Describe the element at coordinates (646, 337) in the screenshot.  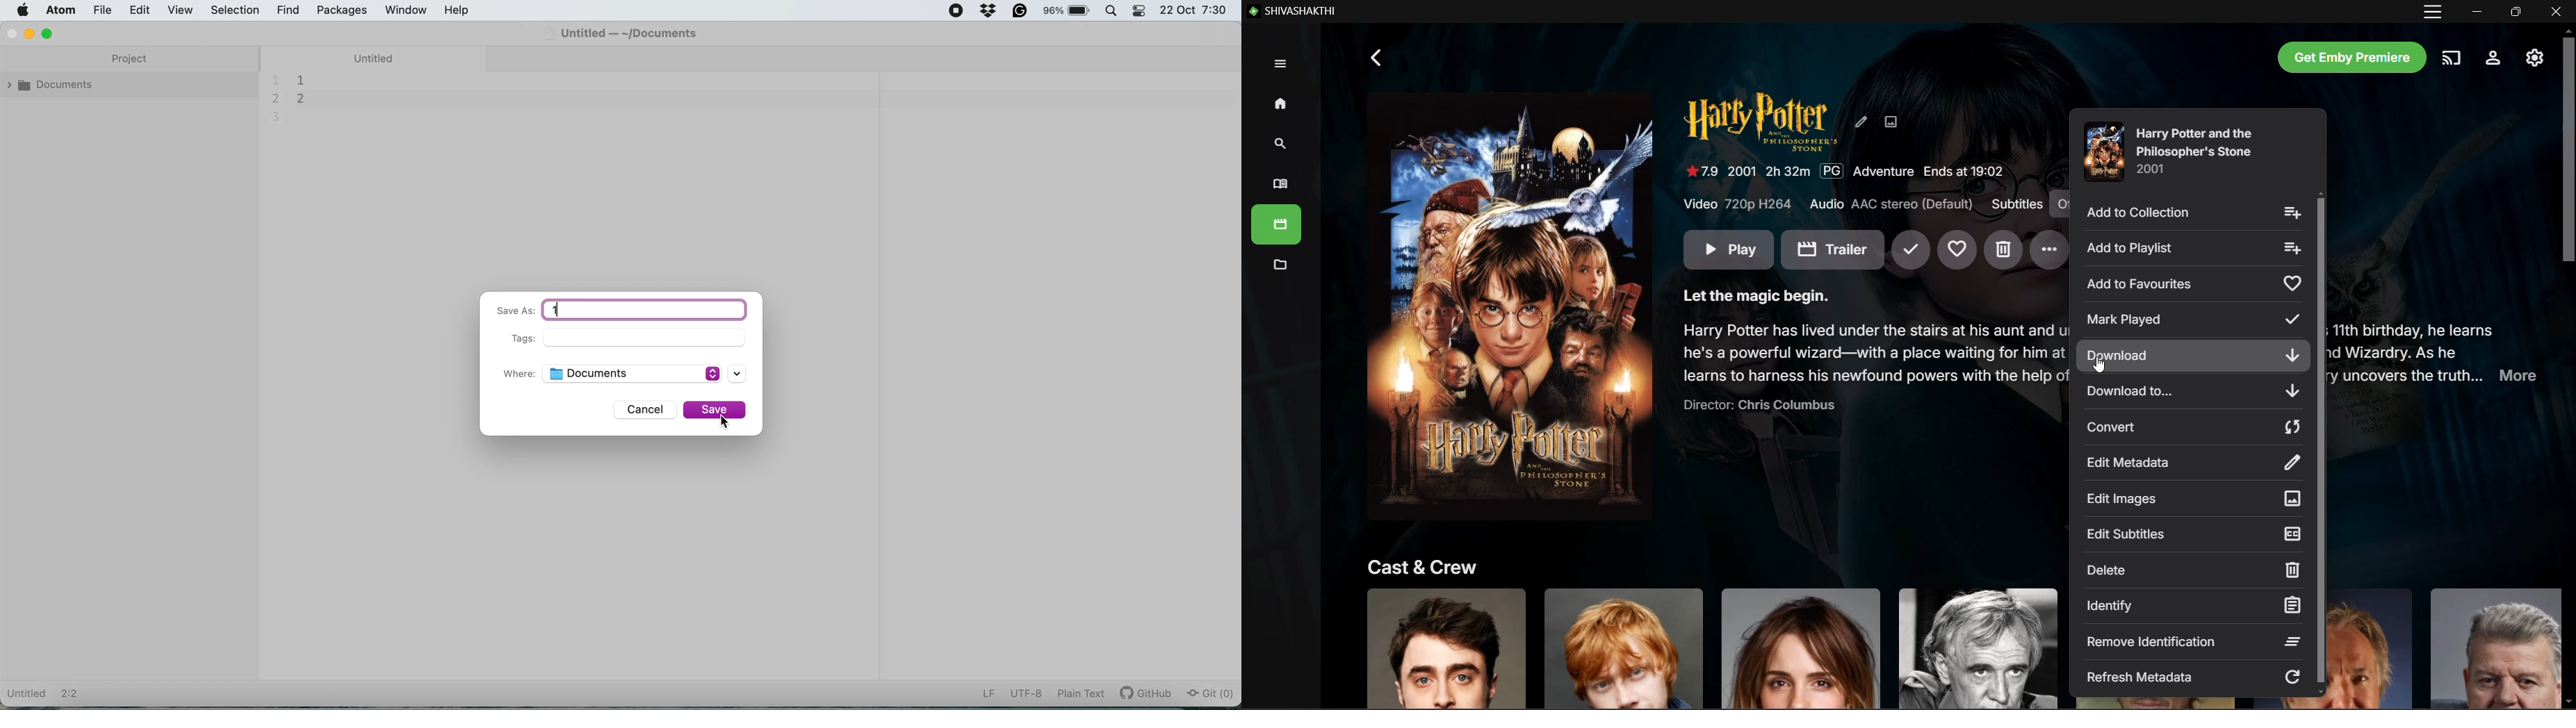
I see `tags` at that location.